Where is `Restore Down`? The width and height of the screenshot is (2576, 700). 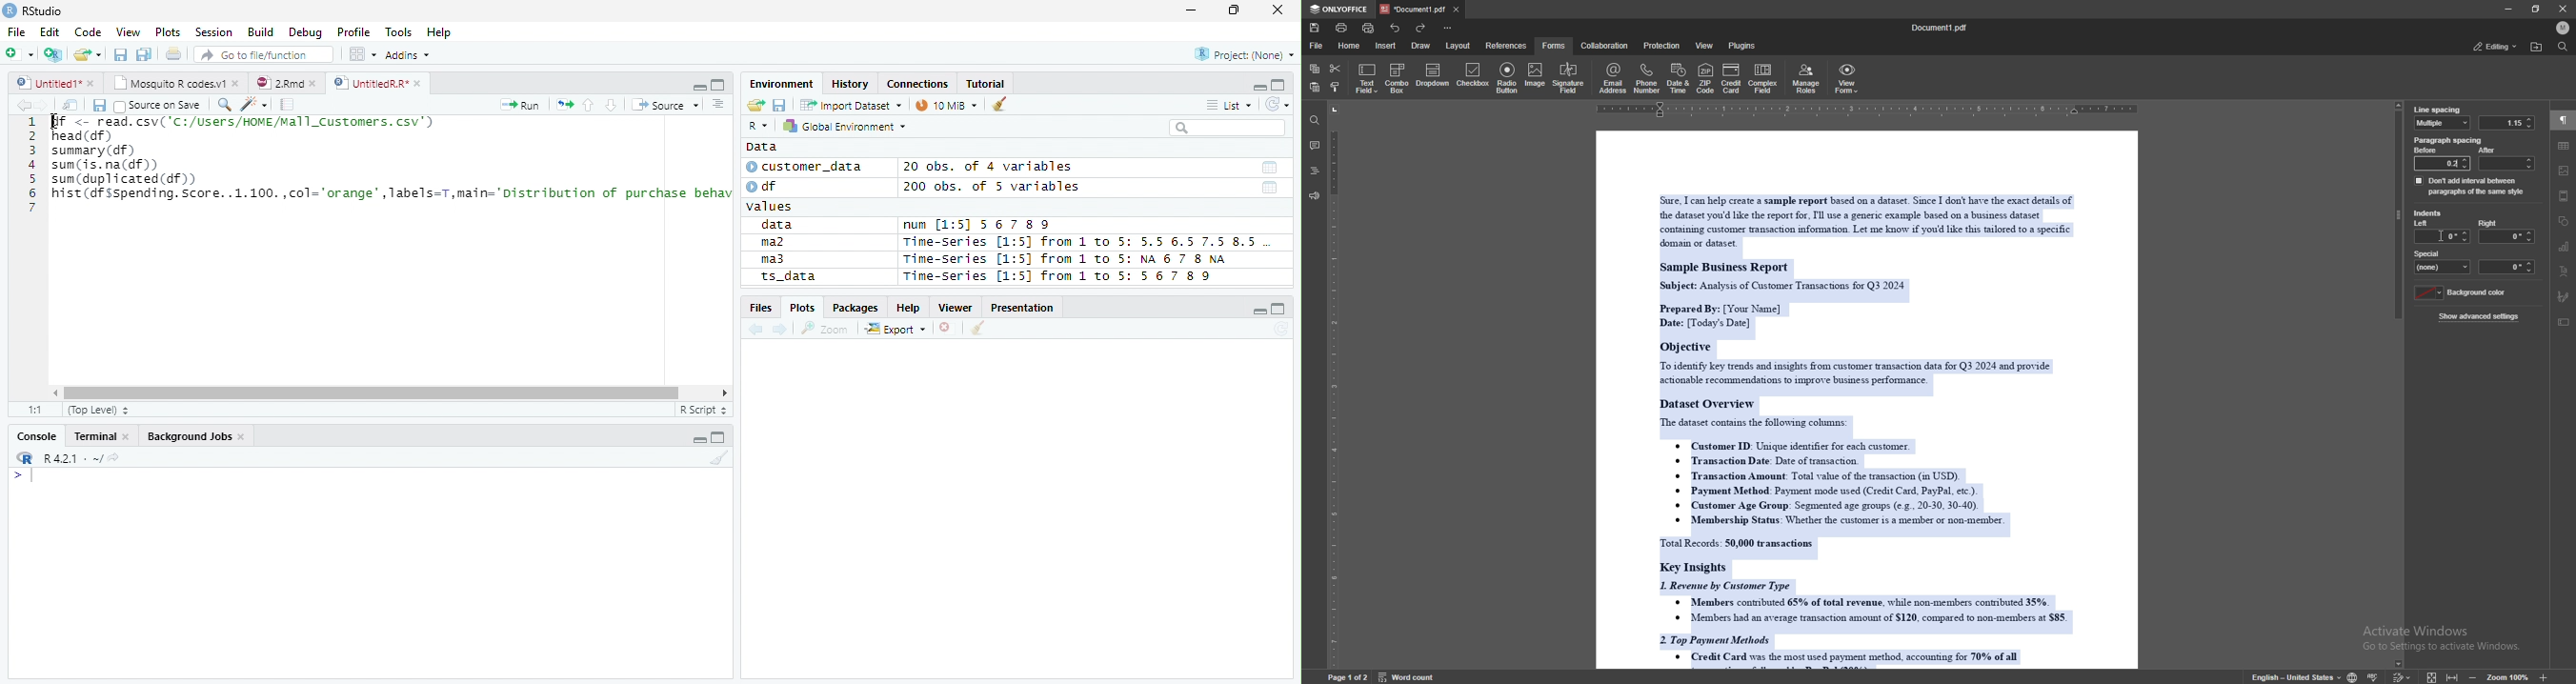 Restore Down is located at coordinates (1237, 10).